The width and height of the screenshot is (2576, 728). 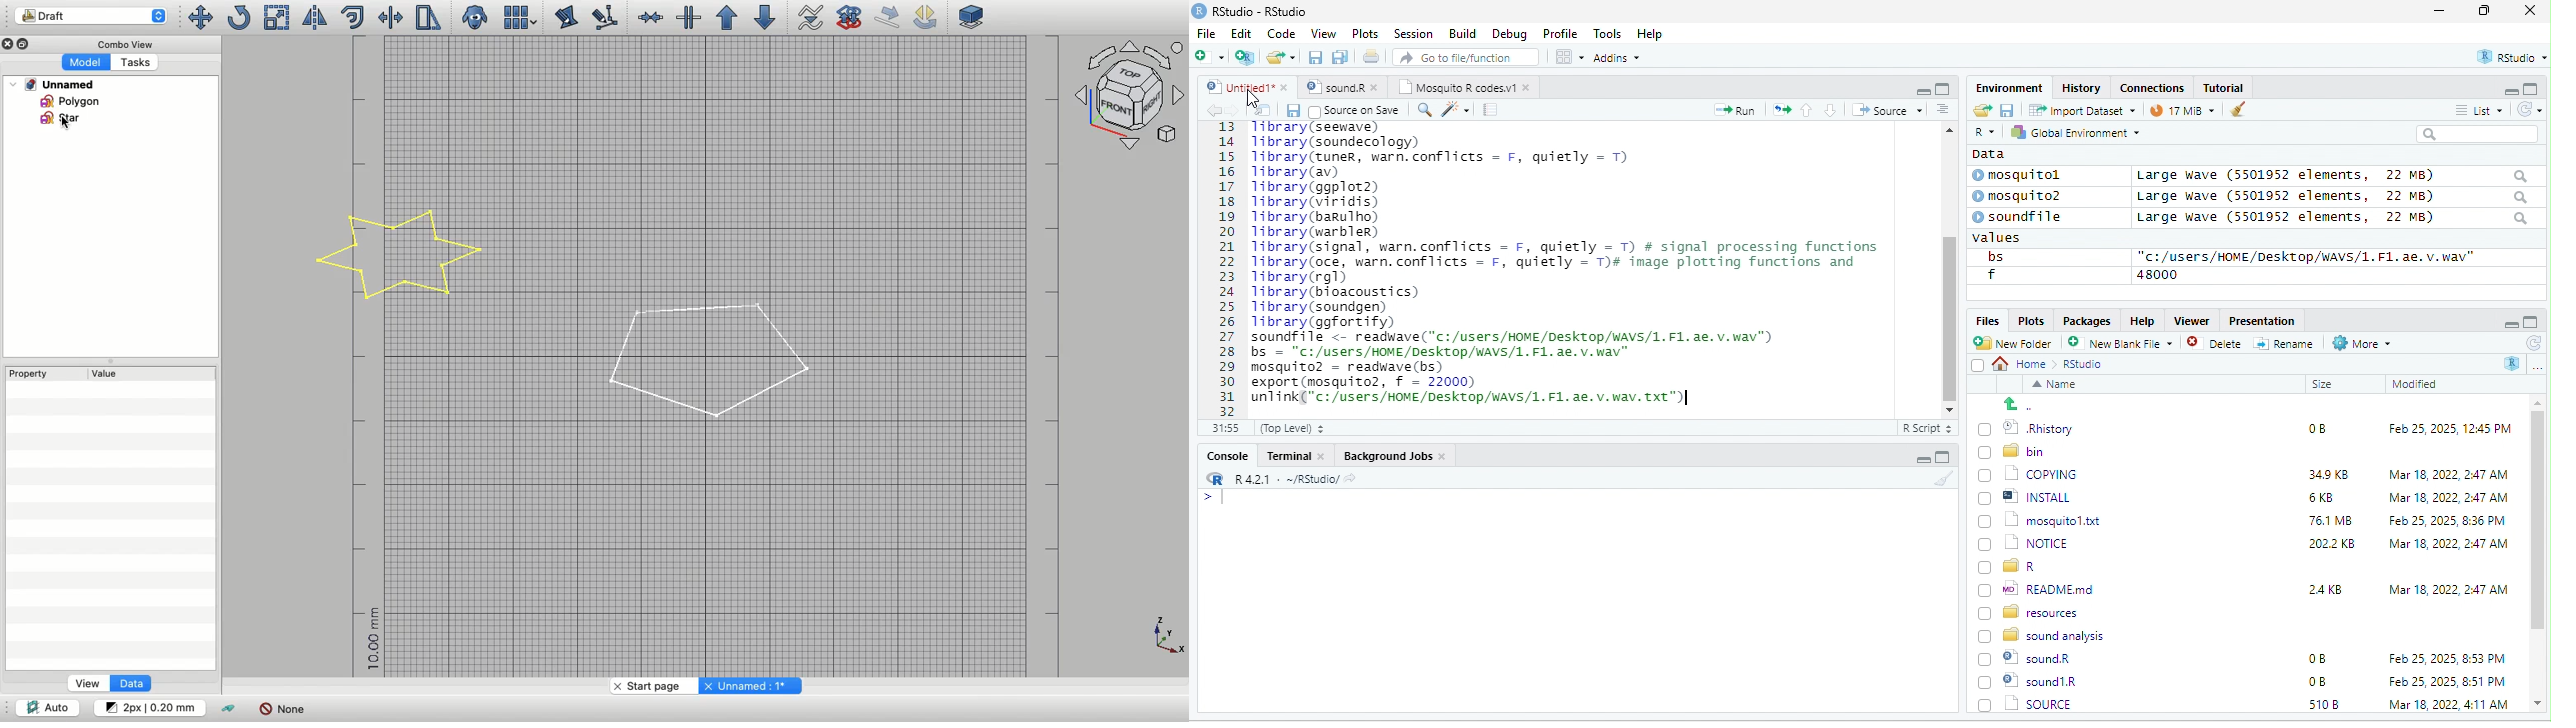 What do you see at coordinates (2026, 404) in the screenshot?
I see `go back` at bounding box center [2026, 404].